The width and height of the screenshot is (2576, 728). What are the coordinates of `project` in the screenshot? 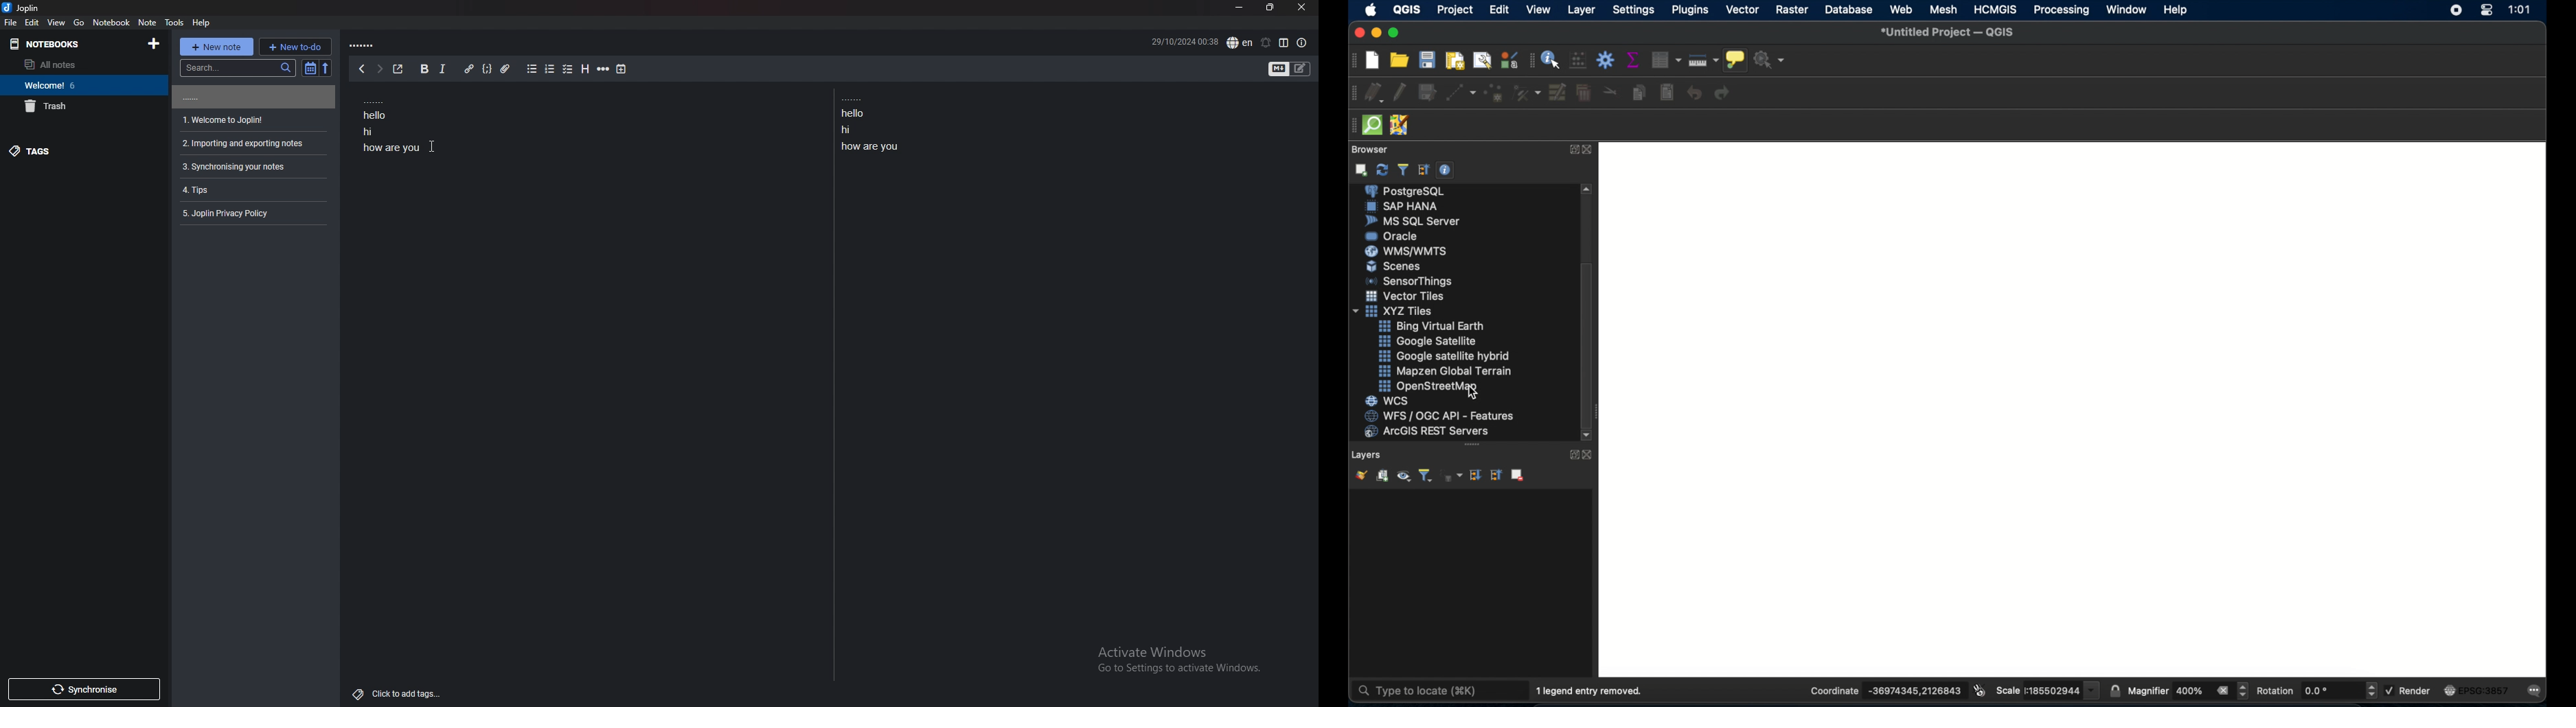 It's located at (1455, 10).